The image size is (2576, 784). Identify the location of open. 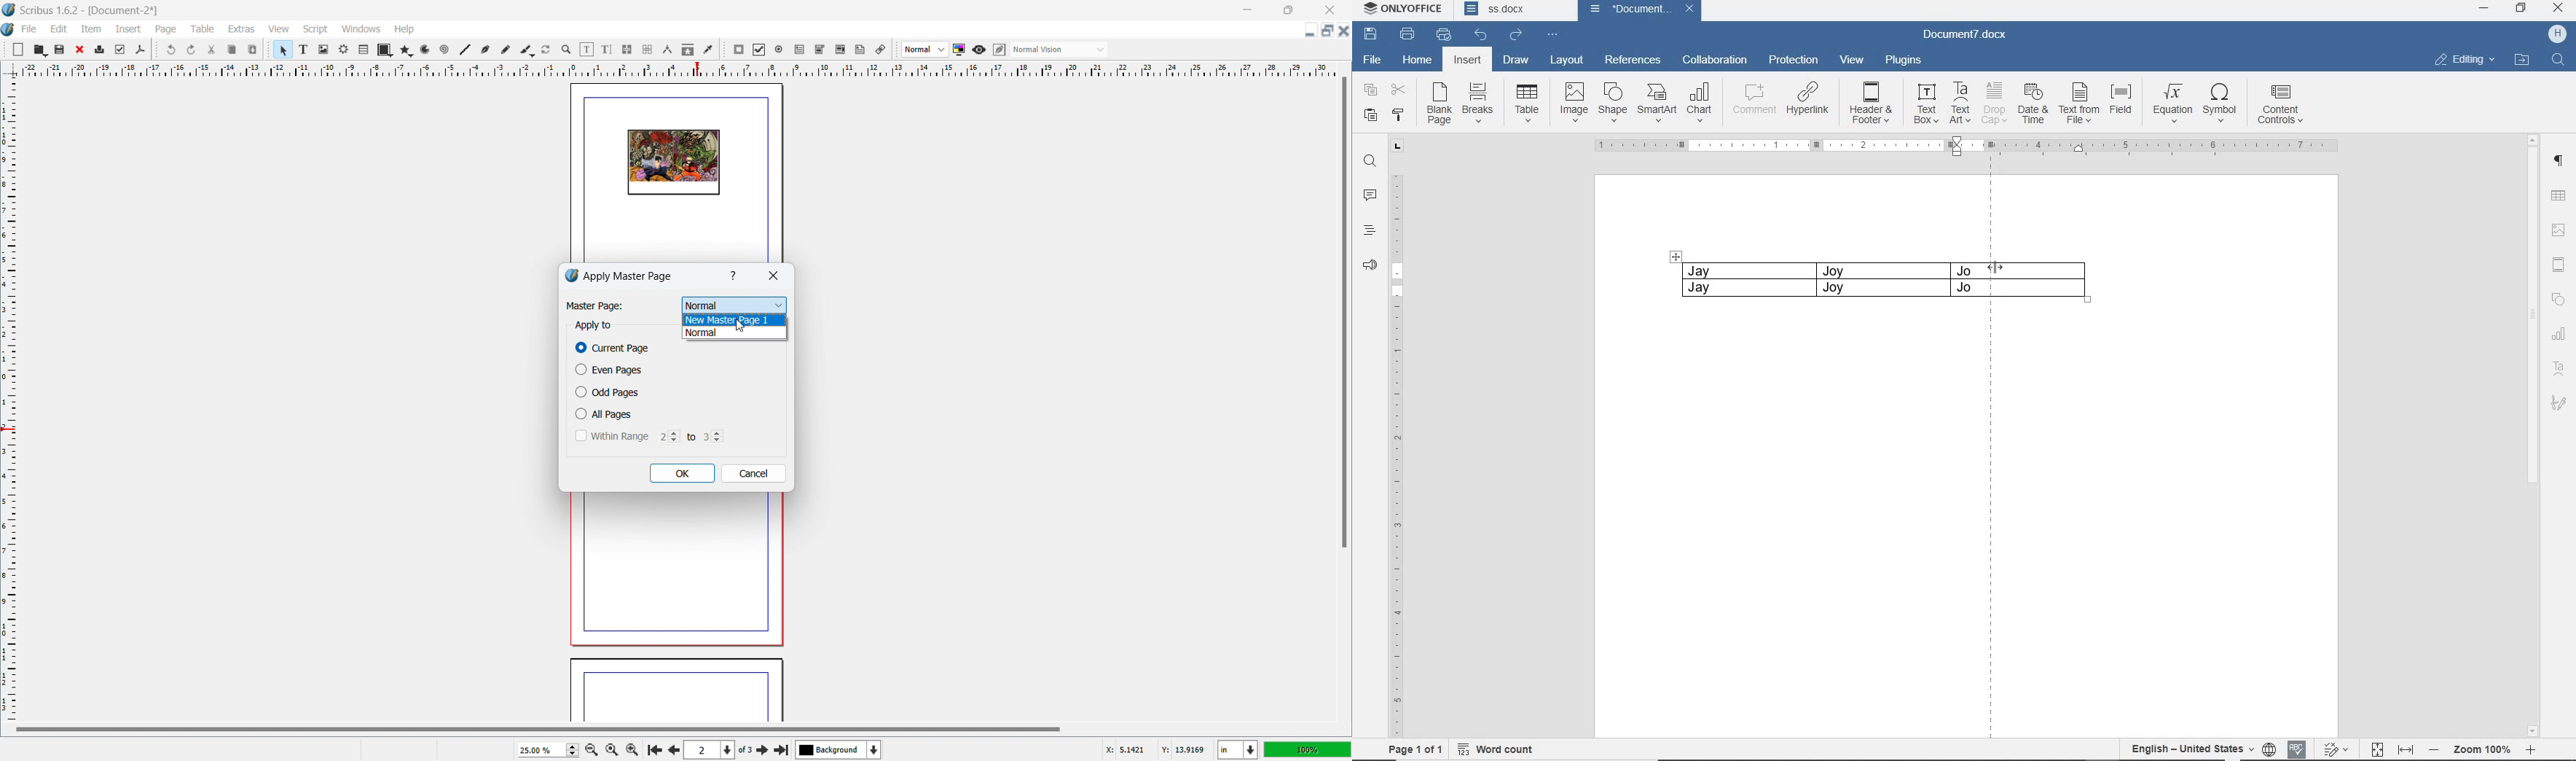
(39, 49).